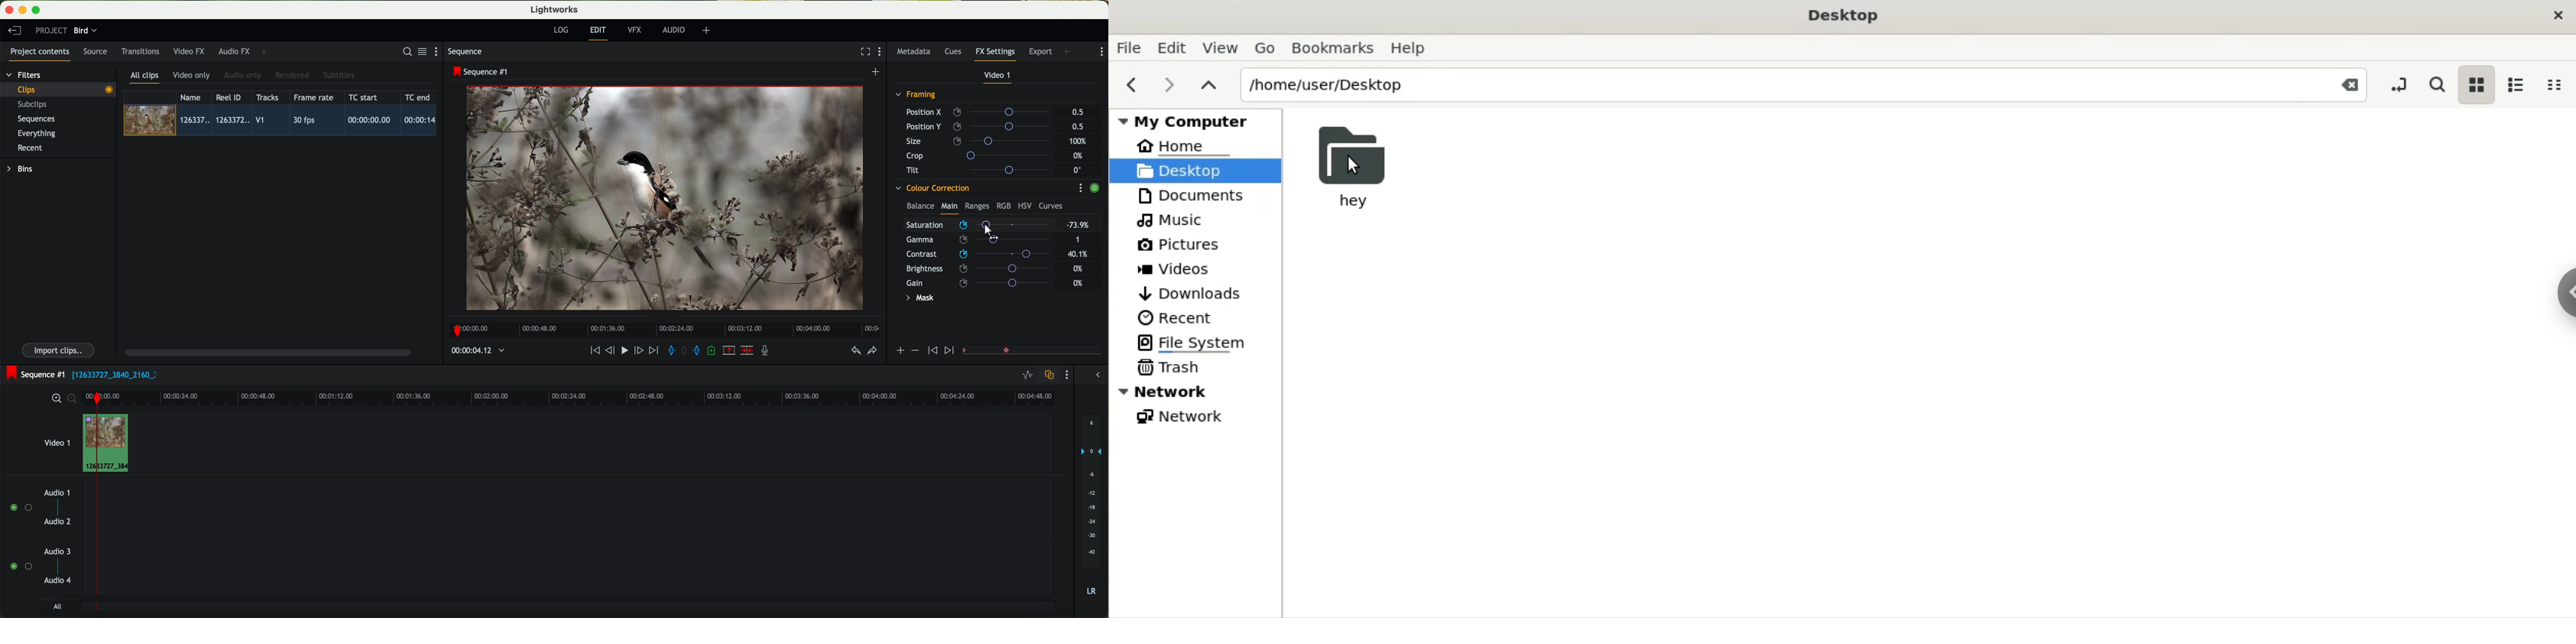  I want to click on metadata, so click(916, 52).